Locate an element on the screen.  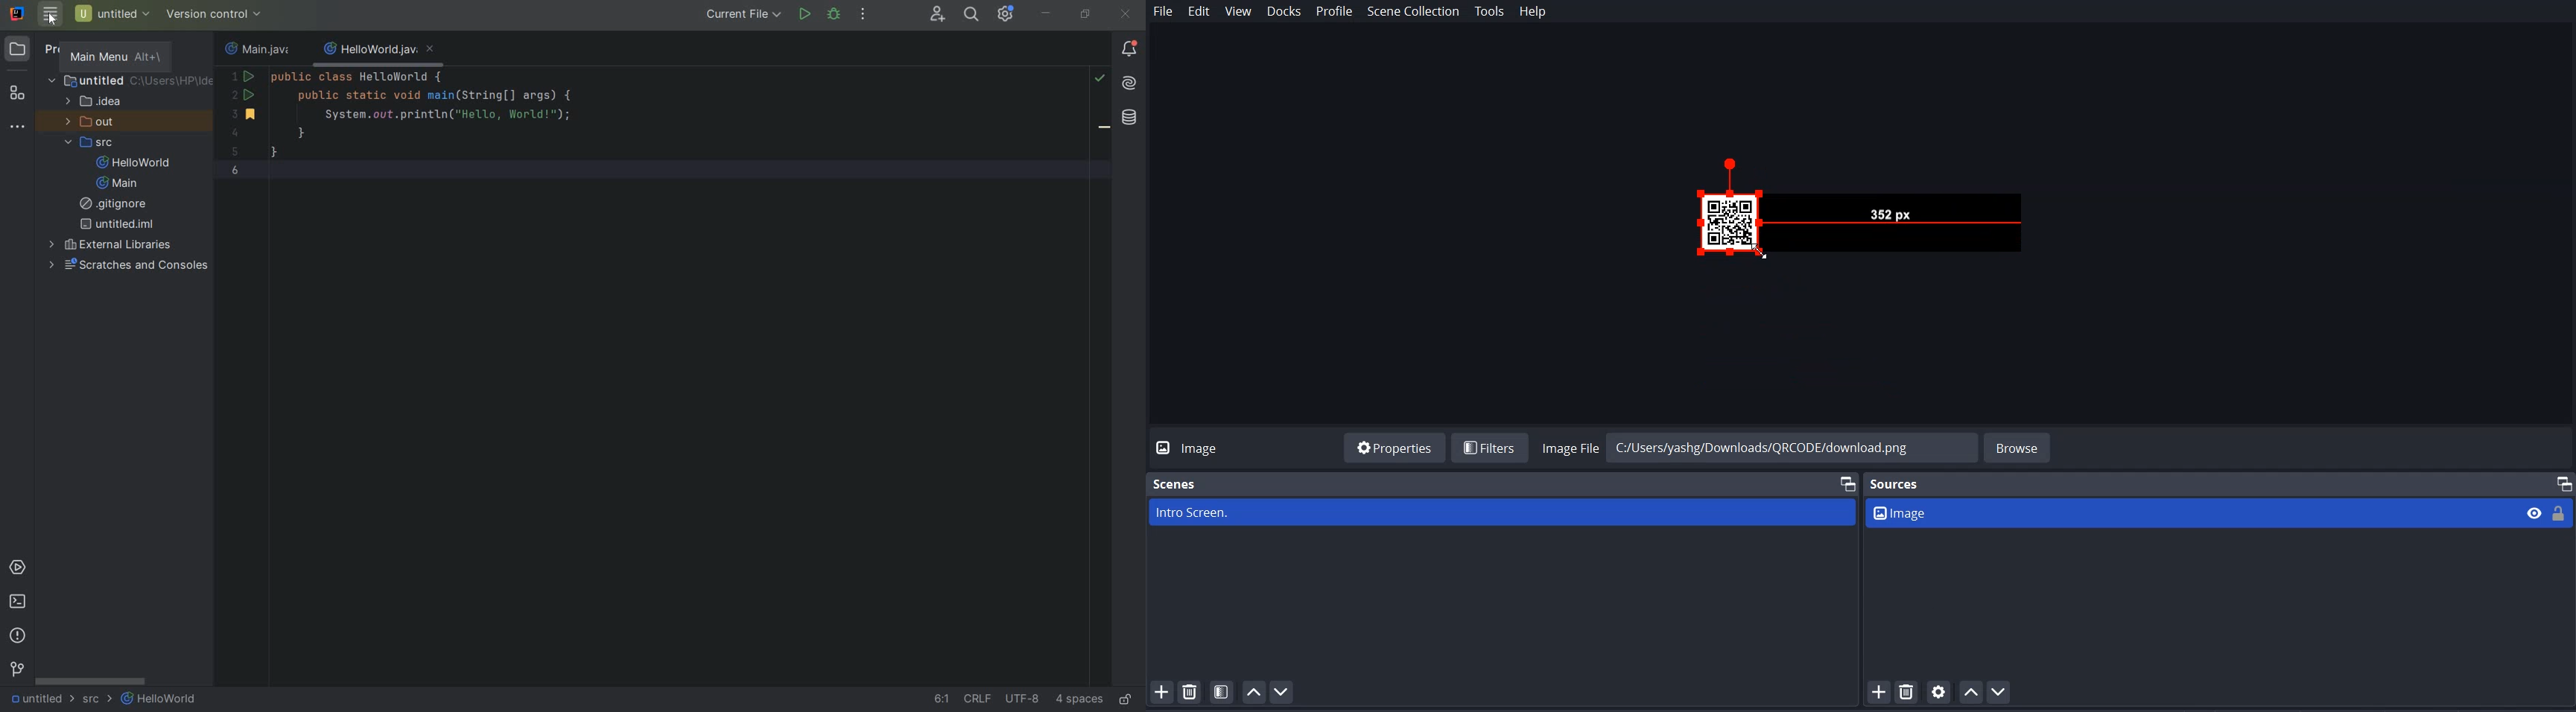
View is located at coordinates (1237, 13).